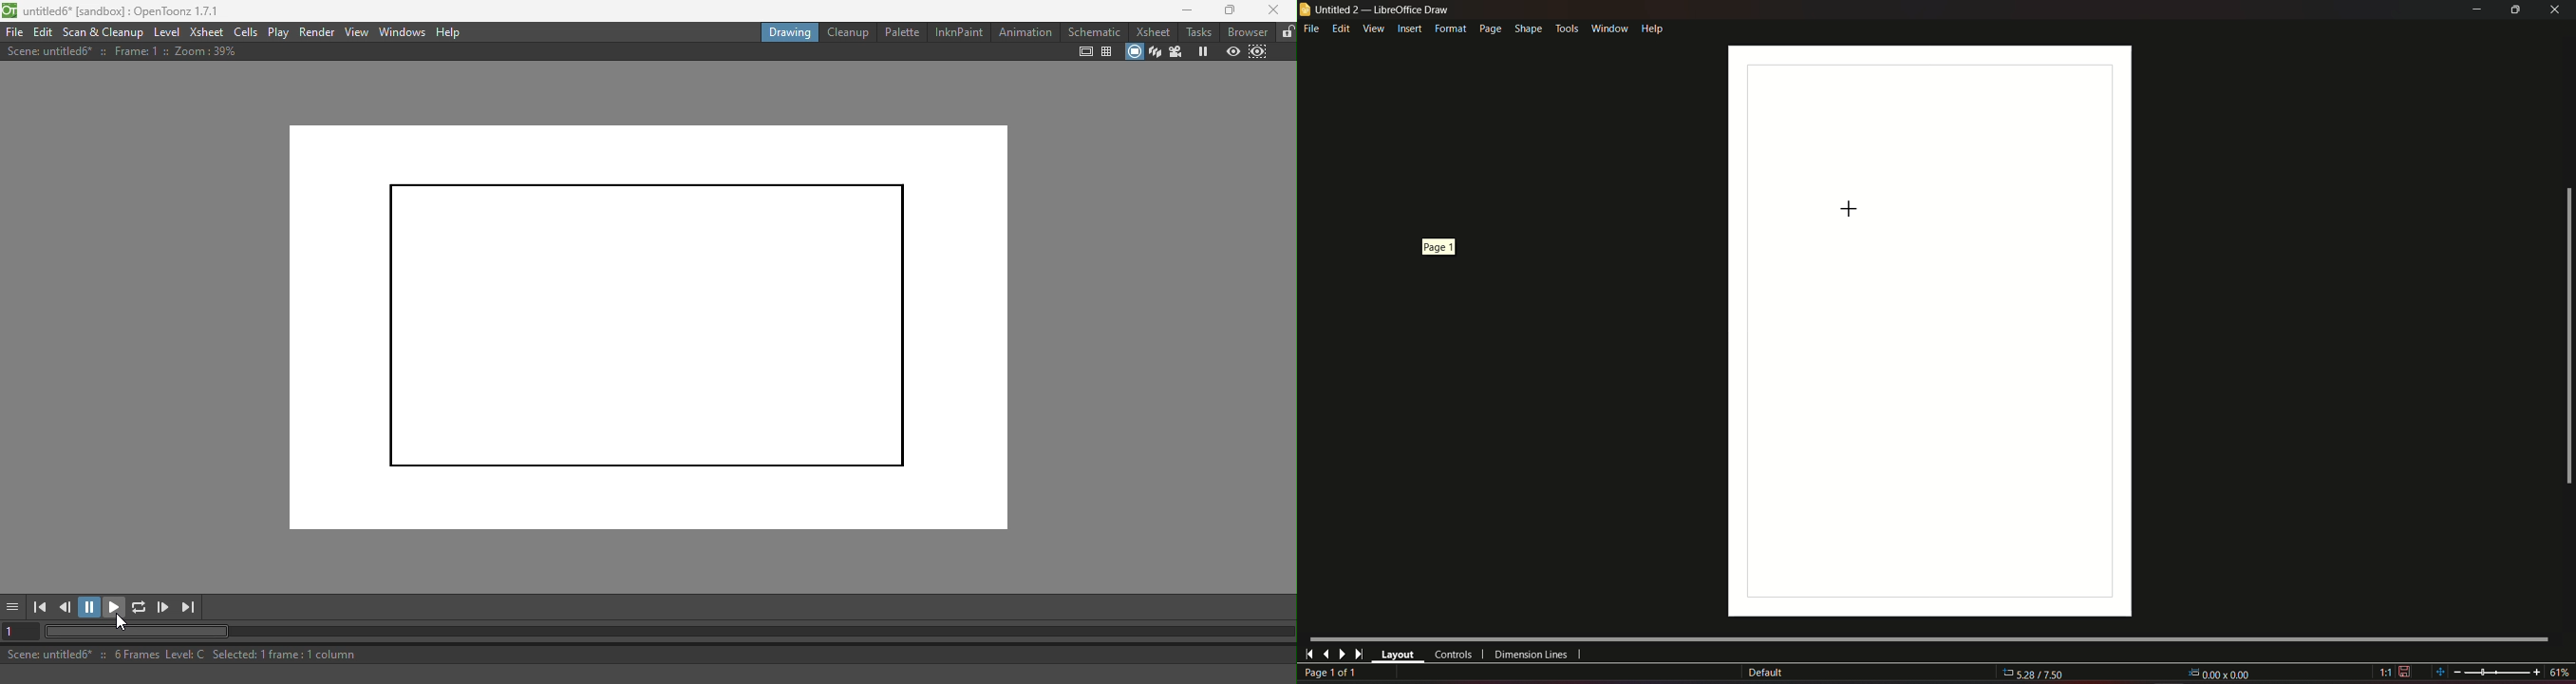 The width and height of the screenshot is (2576, 700). What do you see at coordinates (1358, 655) in the screenshot?
I see `last page` at bounding box center [1358, 655].